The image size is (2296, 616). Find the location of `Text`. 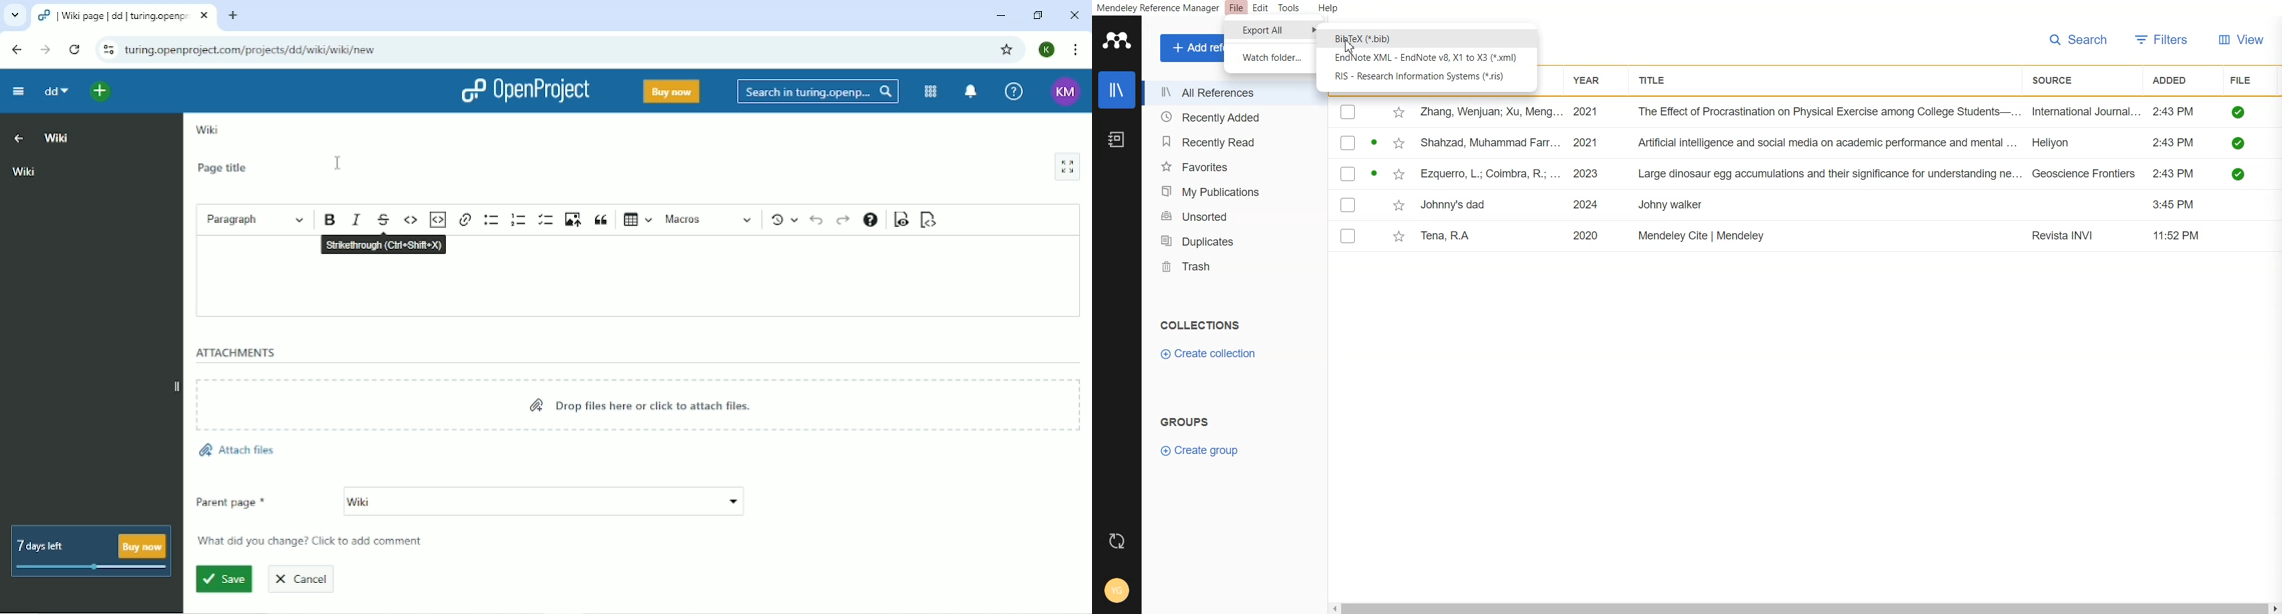

Text is located at coordinates (1187, 420).